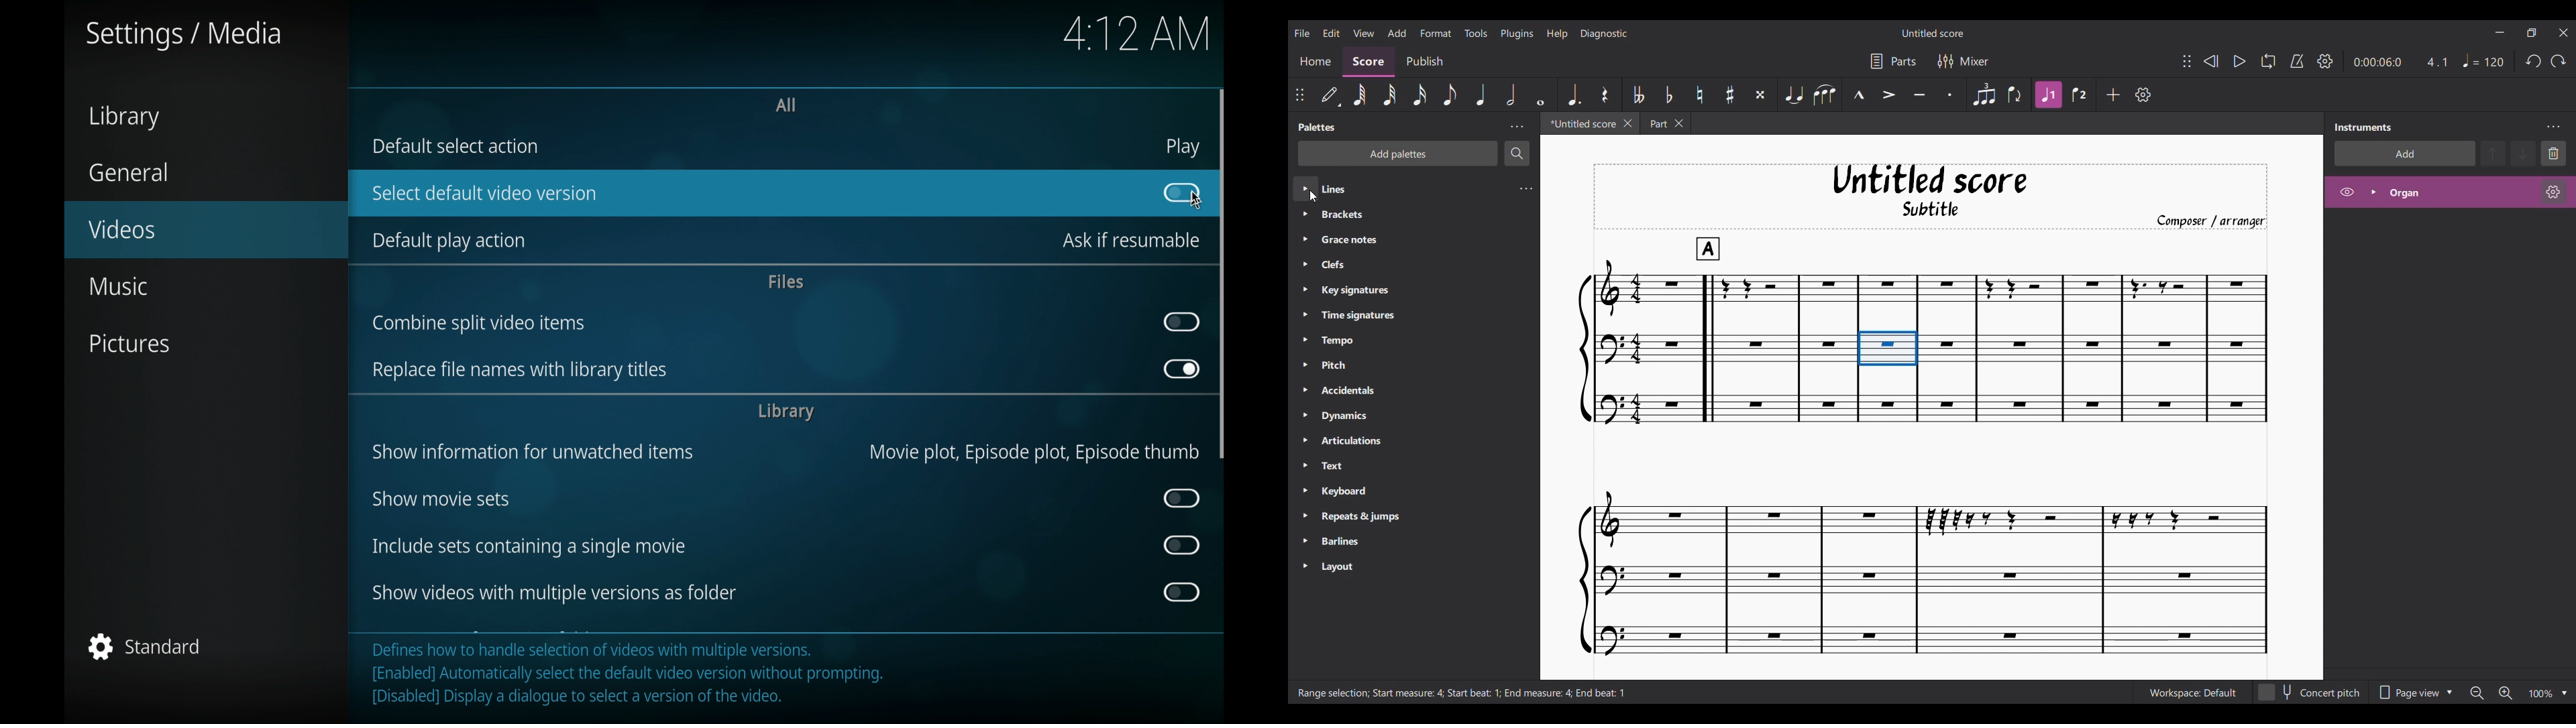 The image size is (2576, 728). Describe the element at coordinates (446, 241) in the screenshot. I see `default play action` at that location.